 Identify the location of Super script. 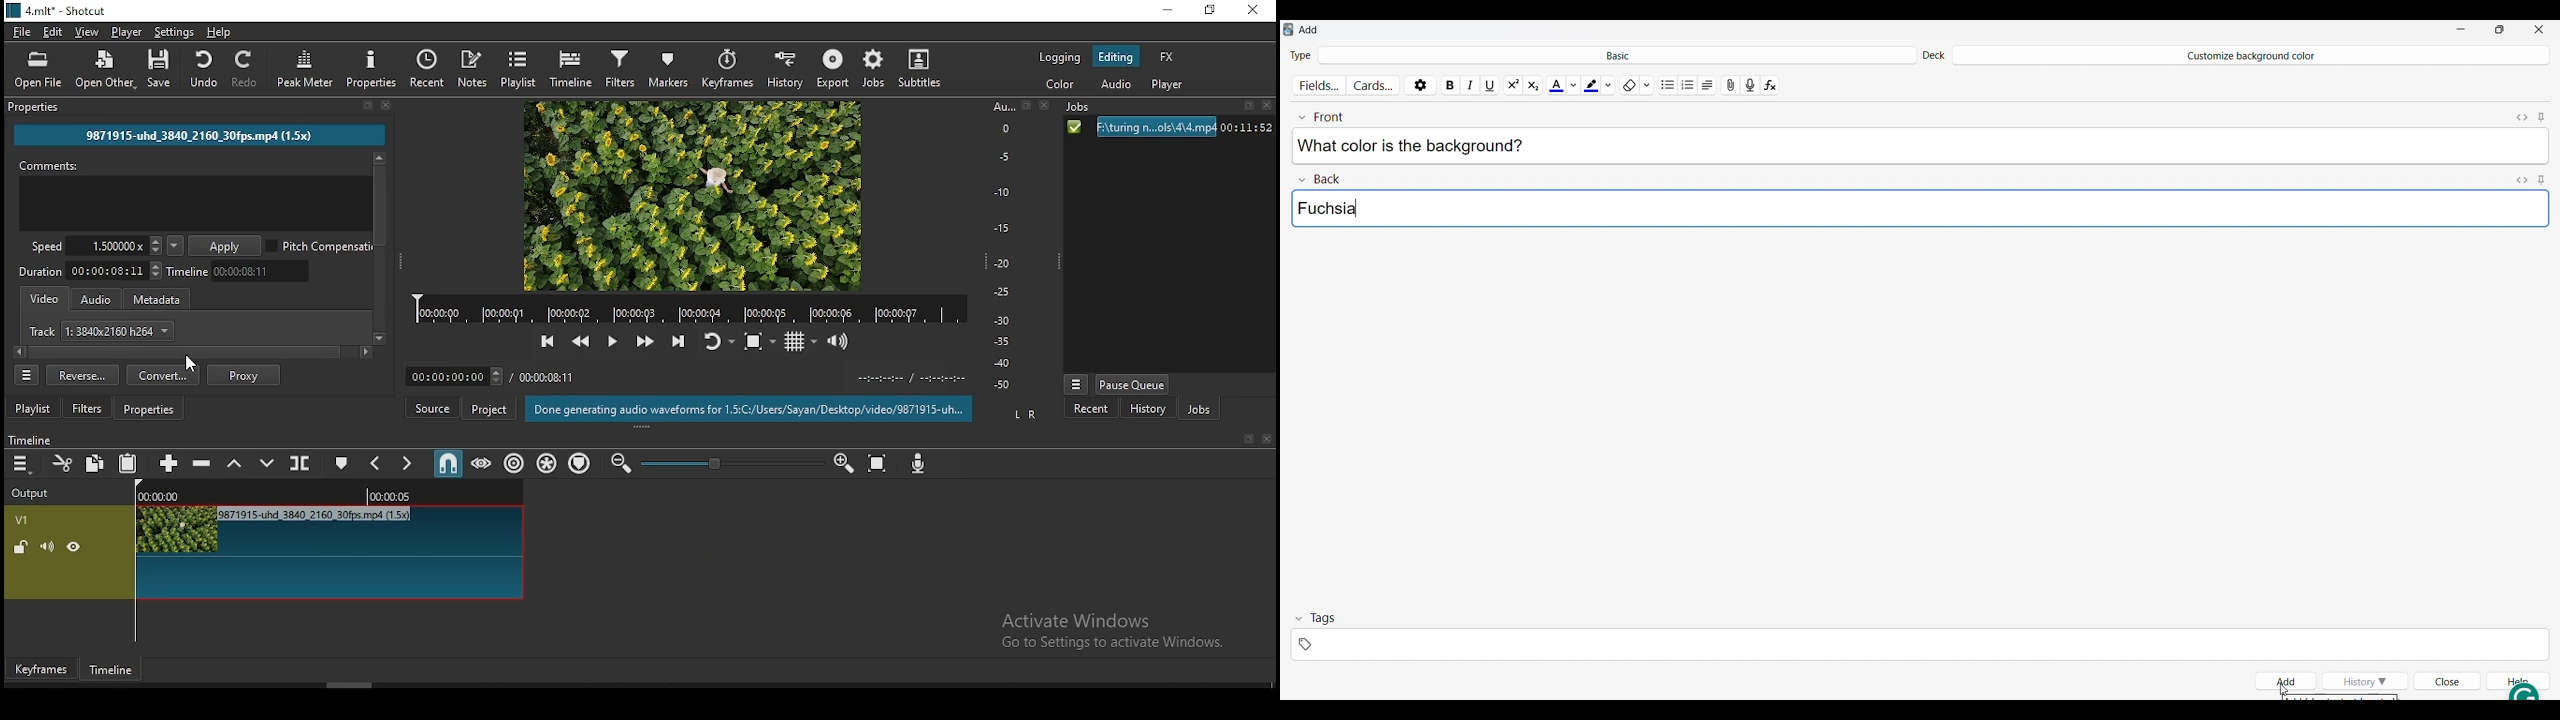
(1513, 83).